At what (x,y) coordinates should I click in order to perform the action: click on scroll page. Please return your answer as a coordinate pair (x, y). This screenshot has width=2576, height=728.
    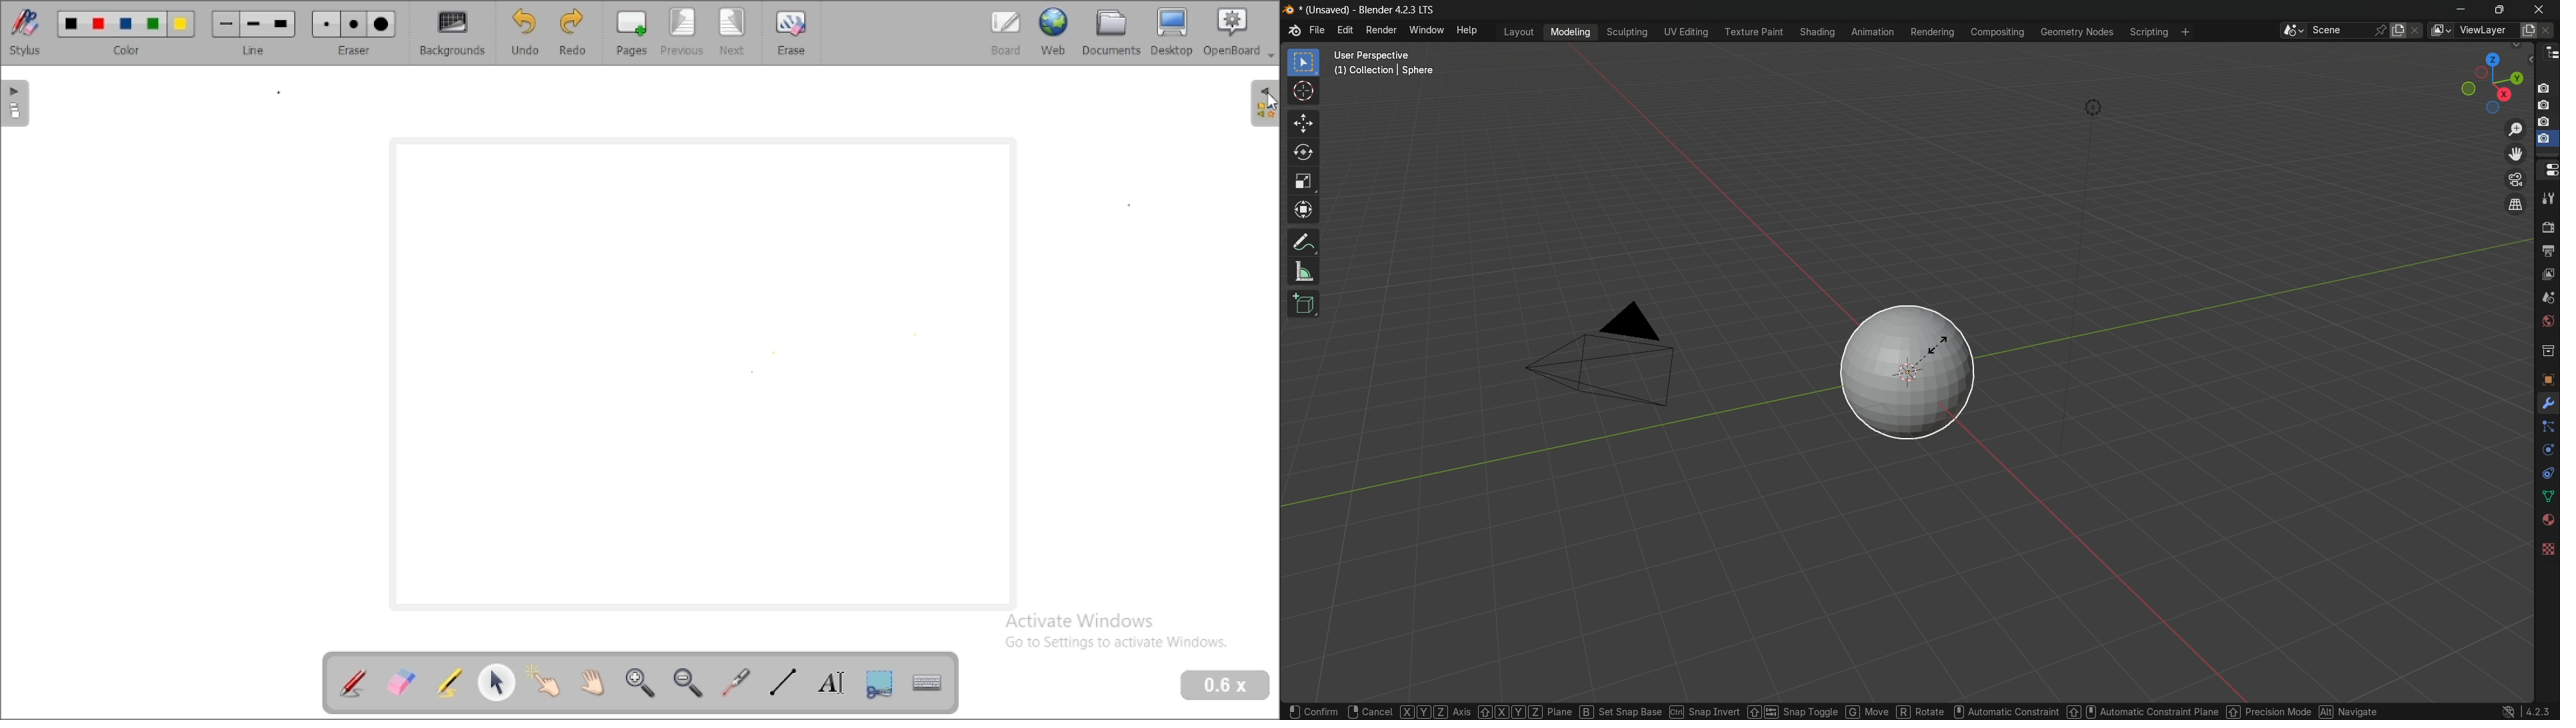
    Looking at the image, I should click on (593, 680).